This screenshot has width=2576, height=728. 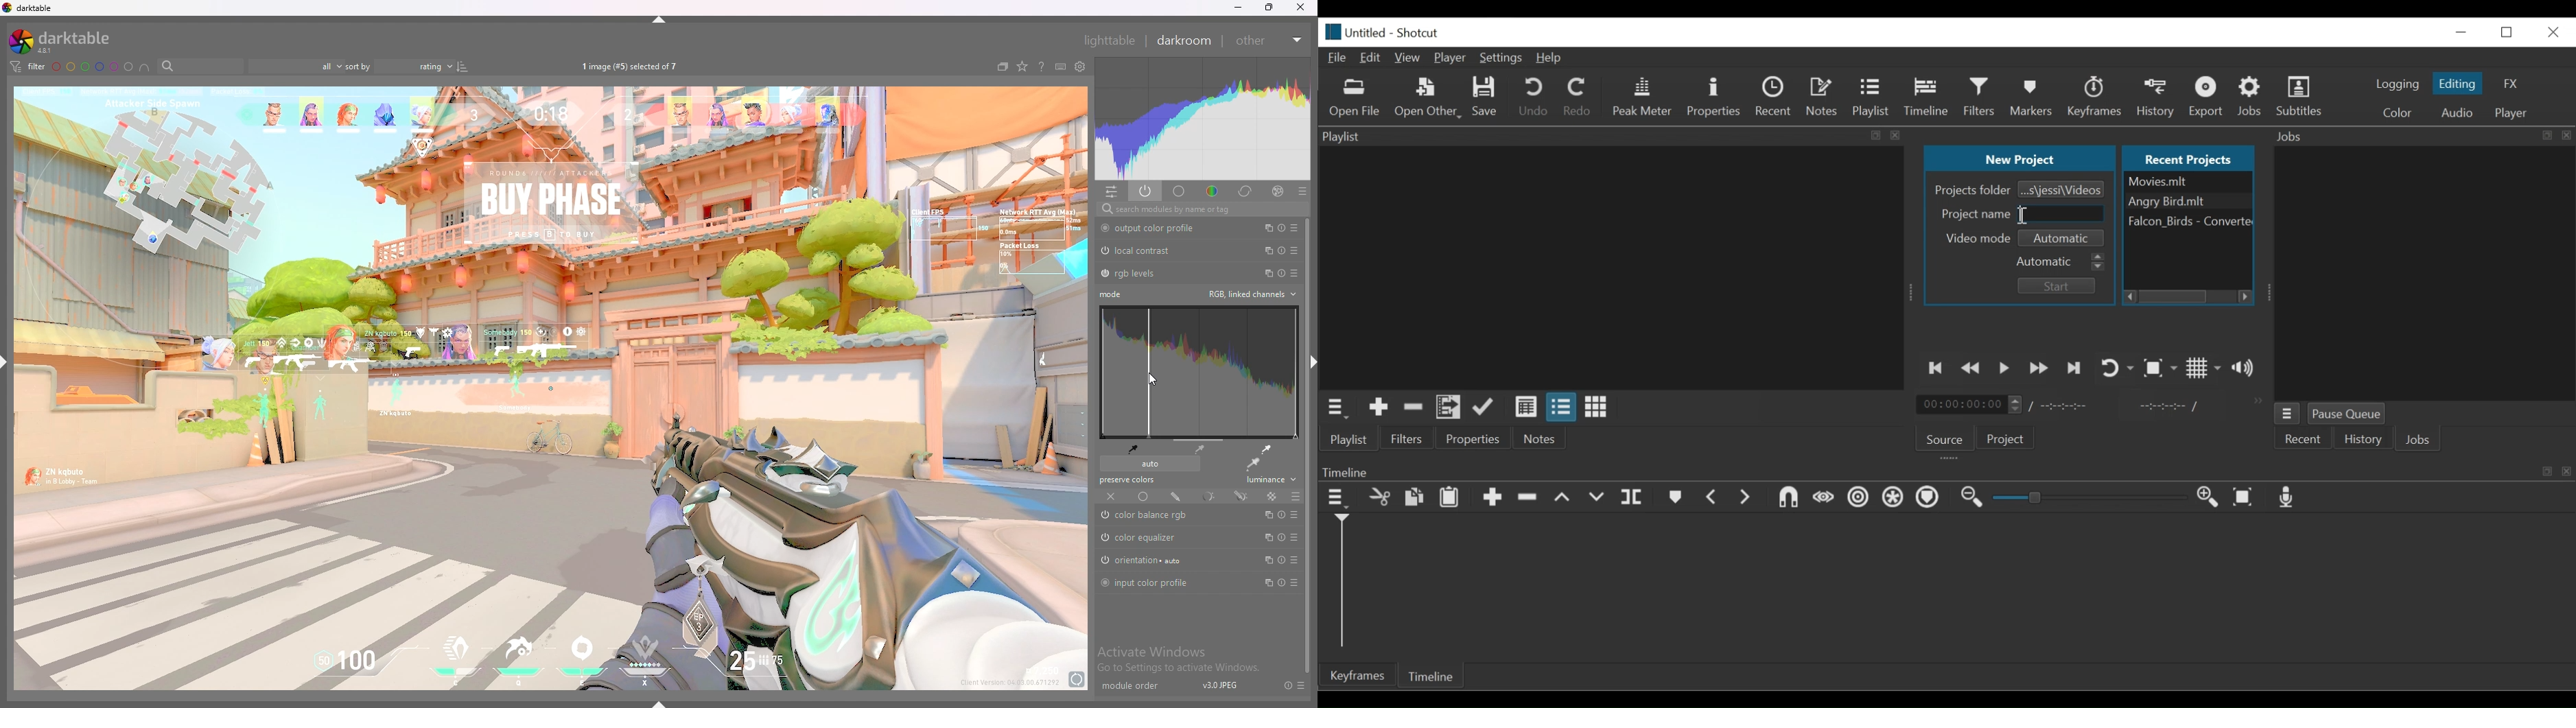 I want to click on preserve colors, so click(x=1129, y=480).